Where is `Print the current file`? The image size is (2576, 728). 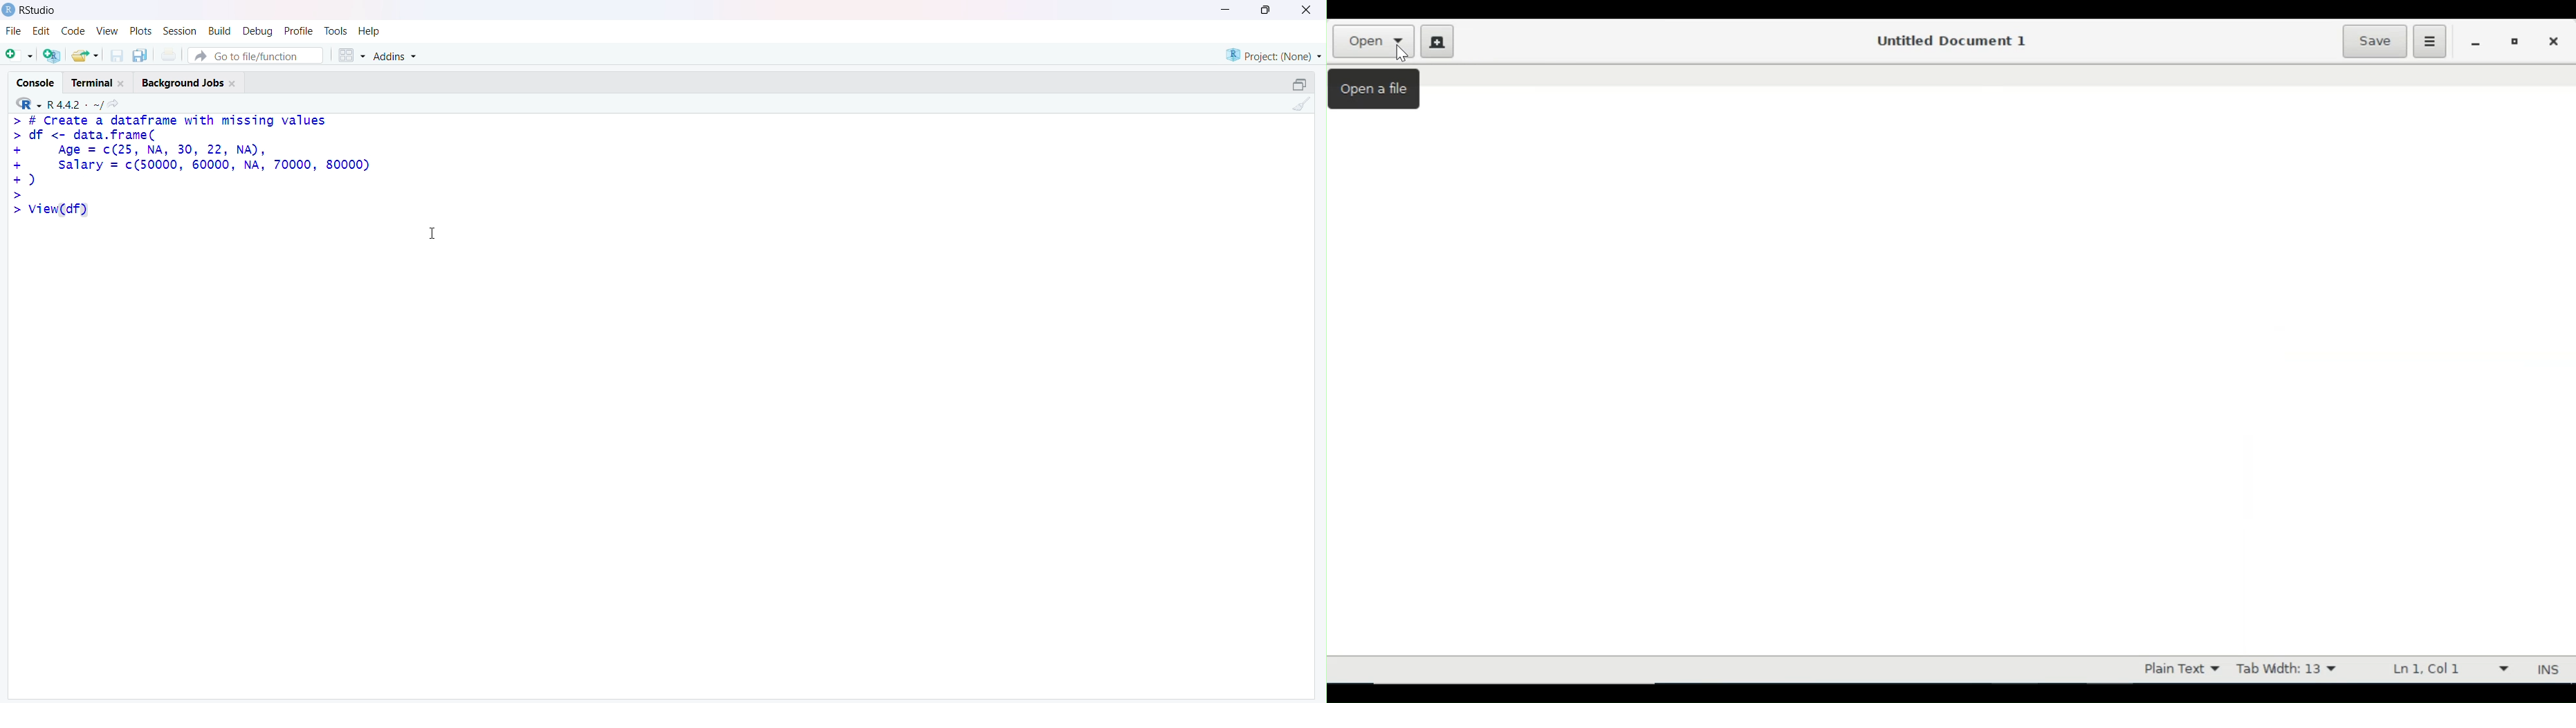
Print the current file is located at coordinates (169, 53).